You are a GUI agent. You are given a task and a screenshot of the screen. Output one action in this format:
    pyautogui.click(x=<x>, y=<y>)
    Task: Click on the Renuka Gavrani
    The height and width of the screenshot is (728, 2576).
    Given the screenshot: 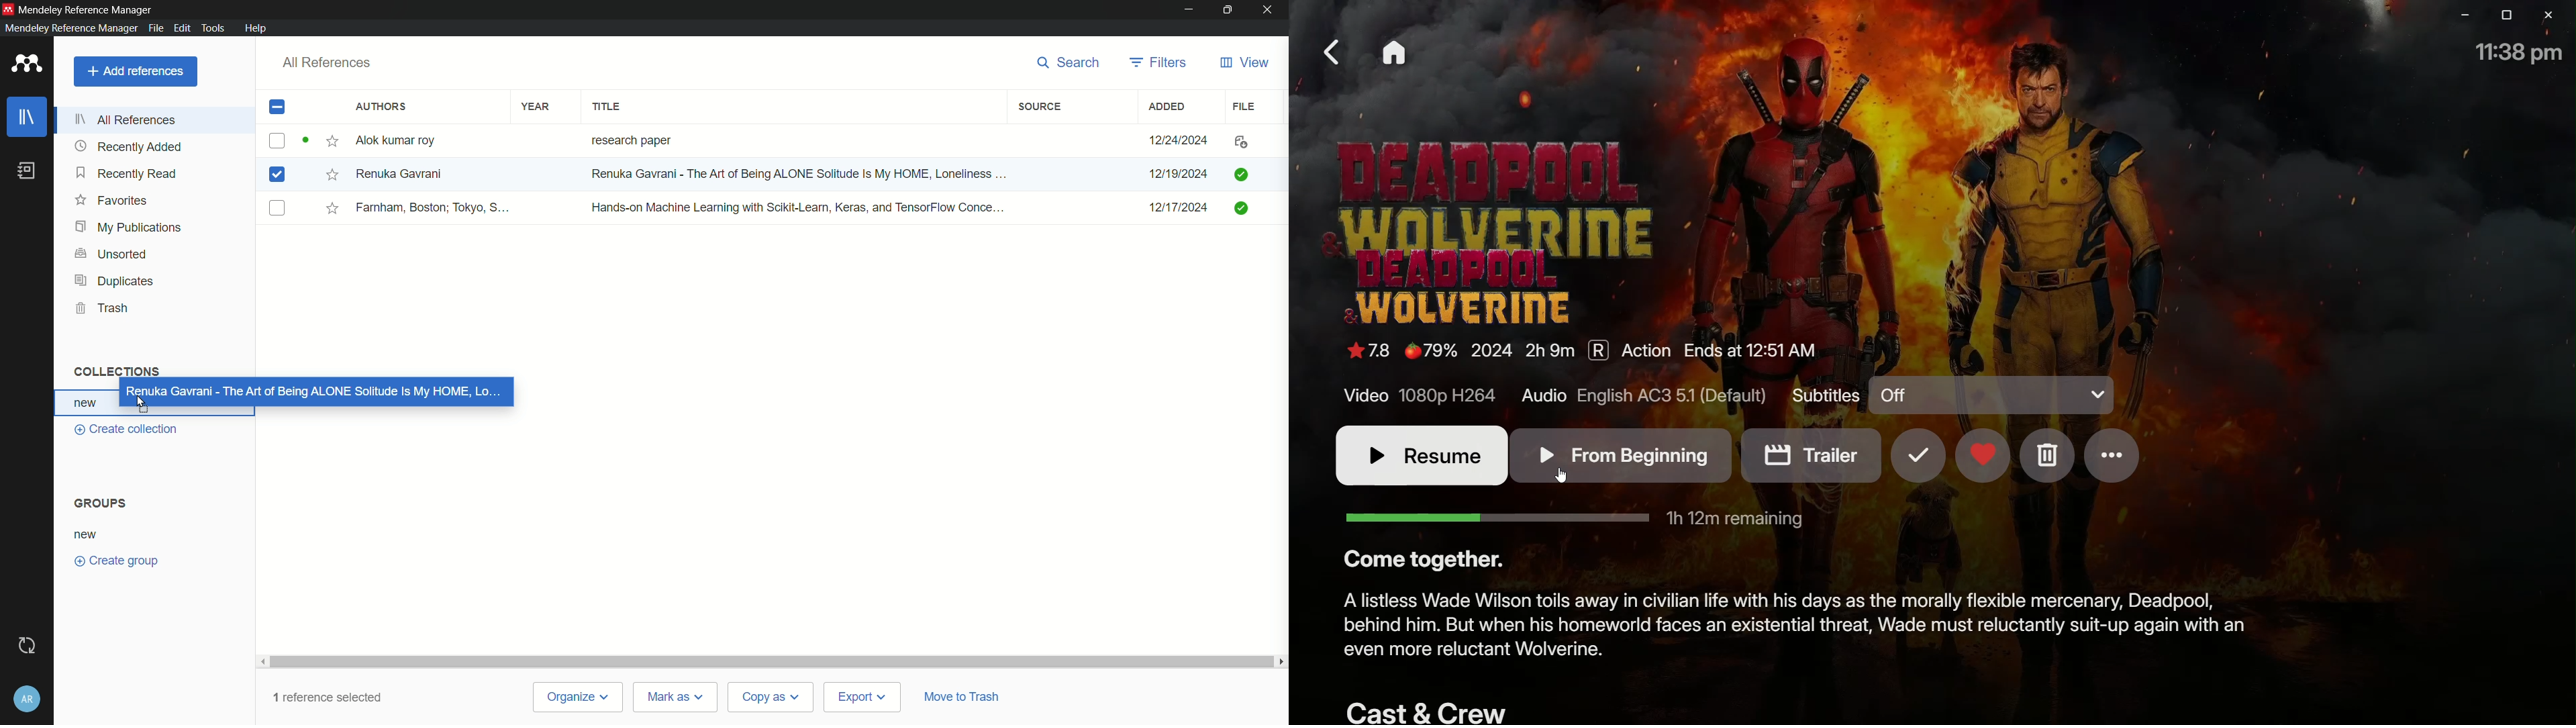 What is the action you would take?
    pyautogui.click(x=403, y=173)
    